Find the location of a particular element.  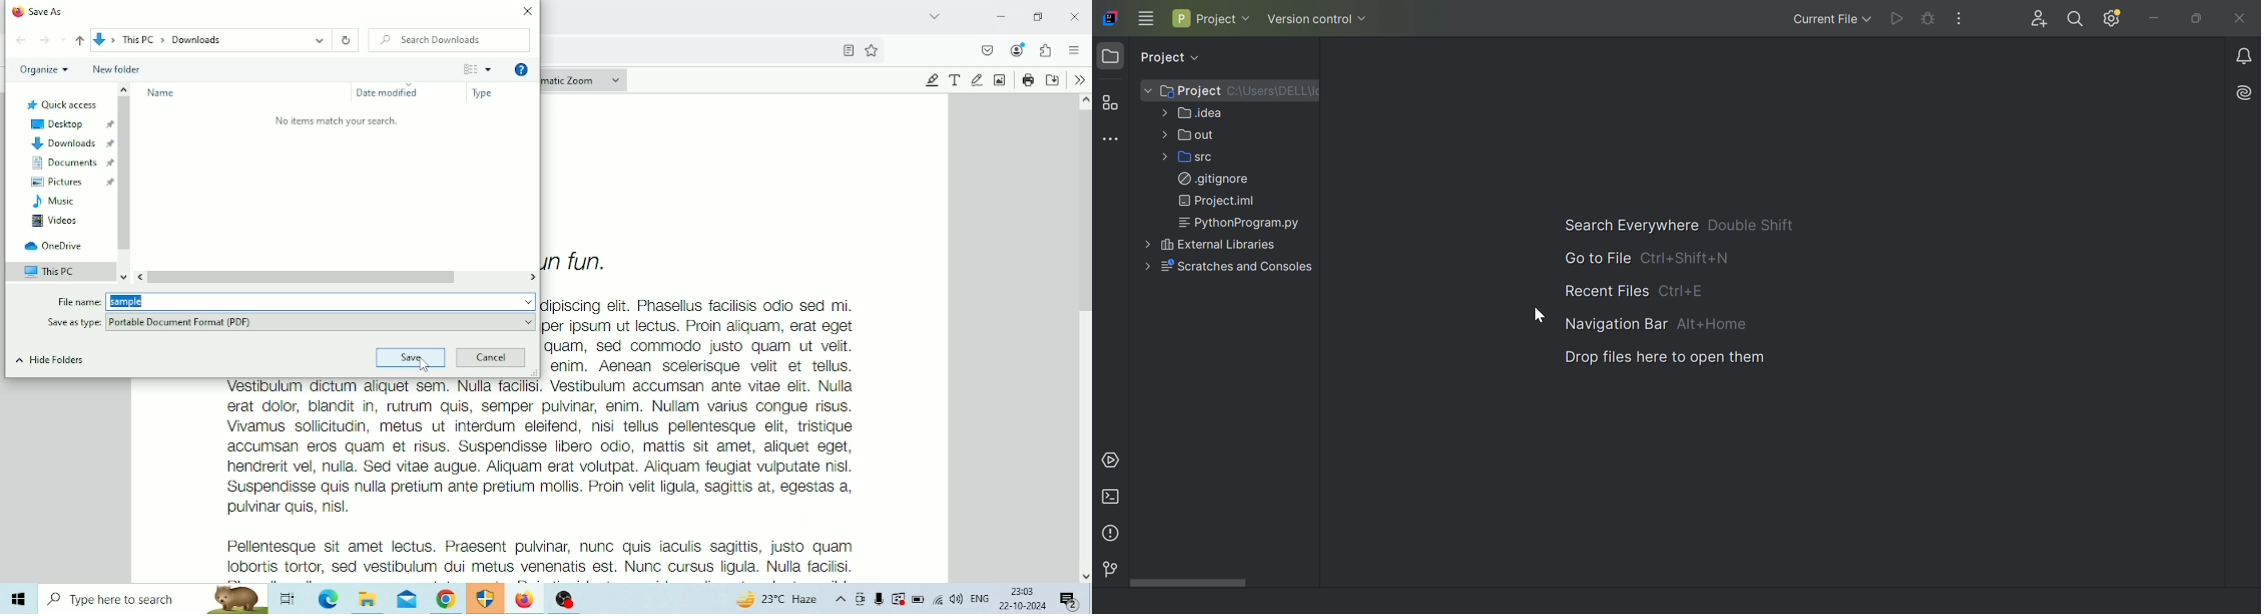

PDF Content is located at coordinates (744, 338).